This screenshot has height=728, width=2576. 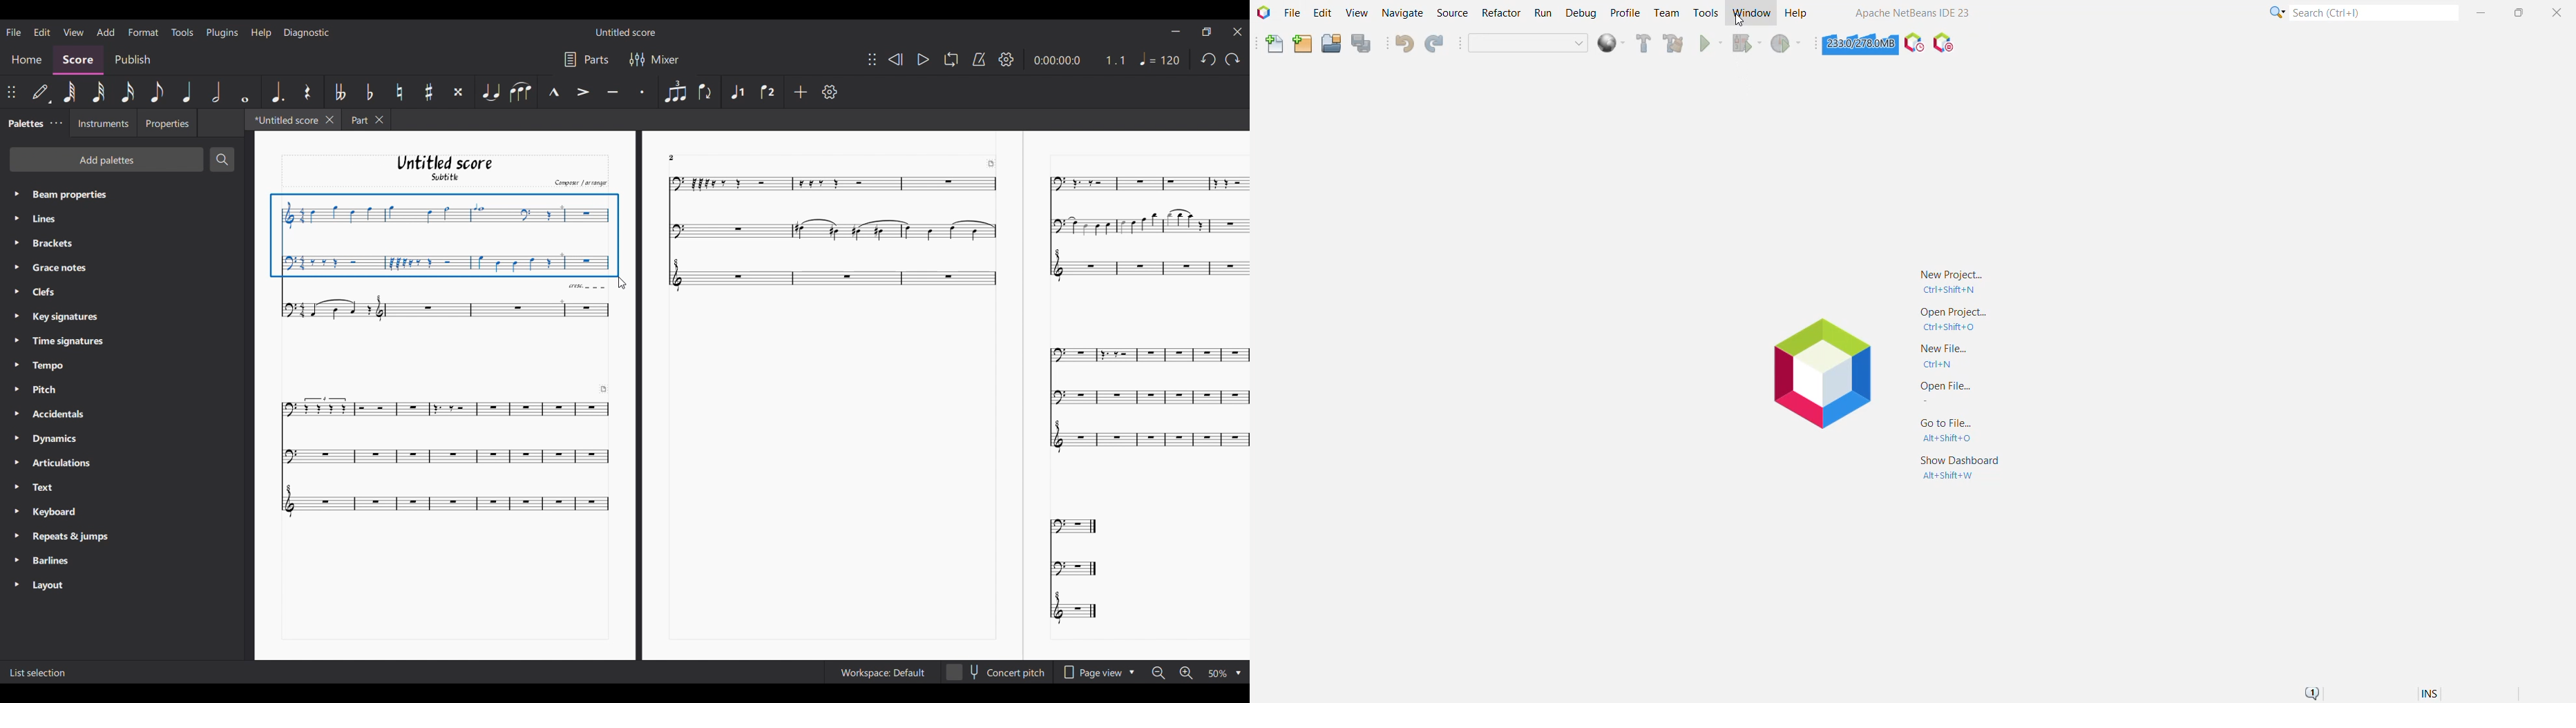 I want to click on Zoom out, so click(x=1159, y=674).